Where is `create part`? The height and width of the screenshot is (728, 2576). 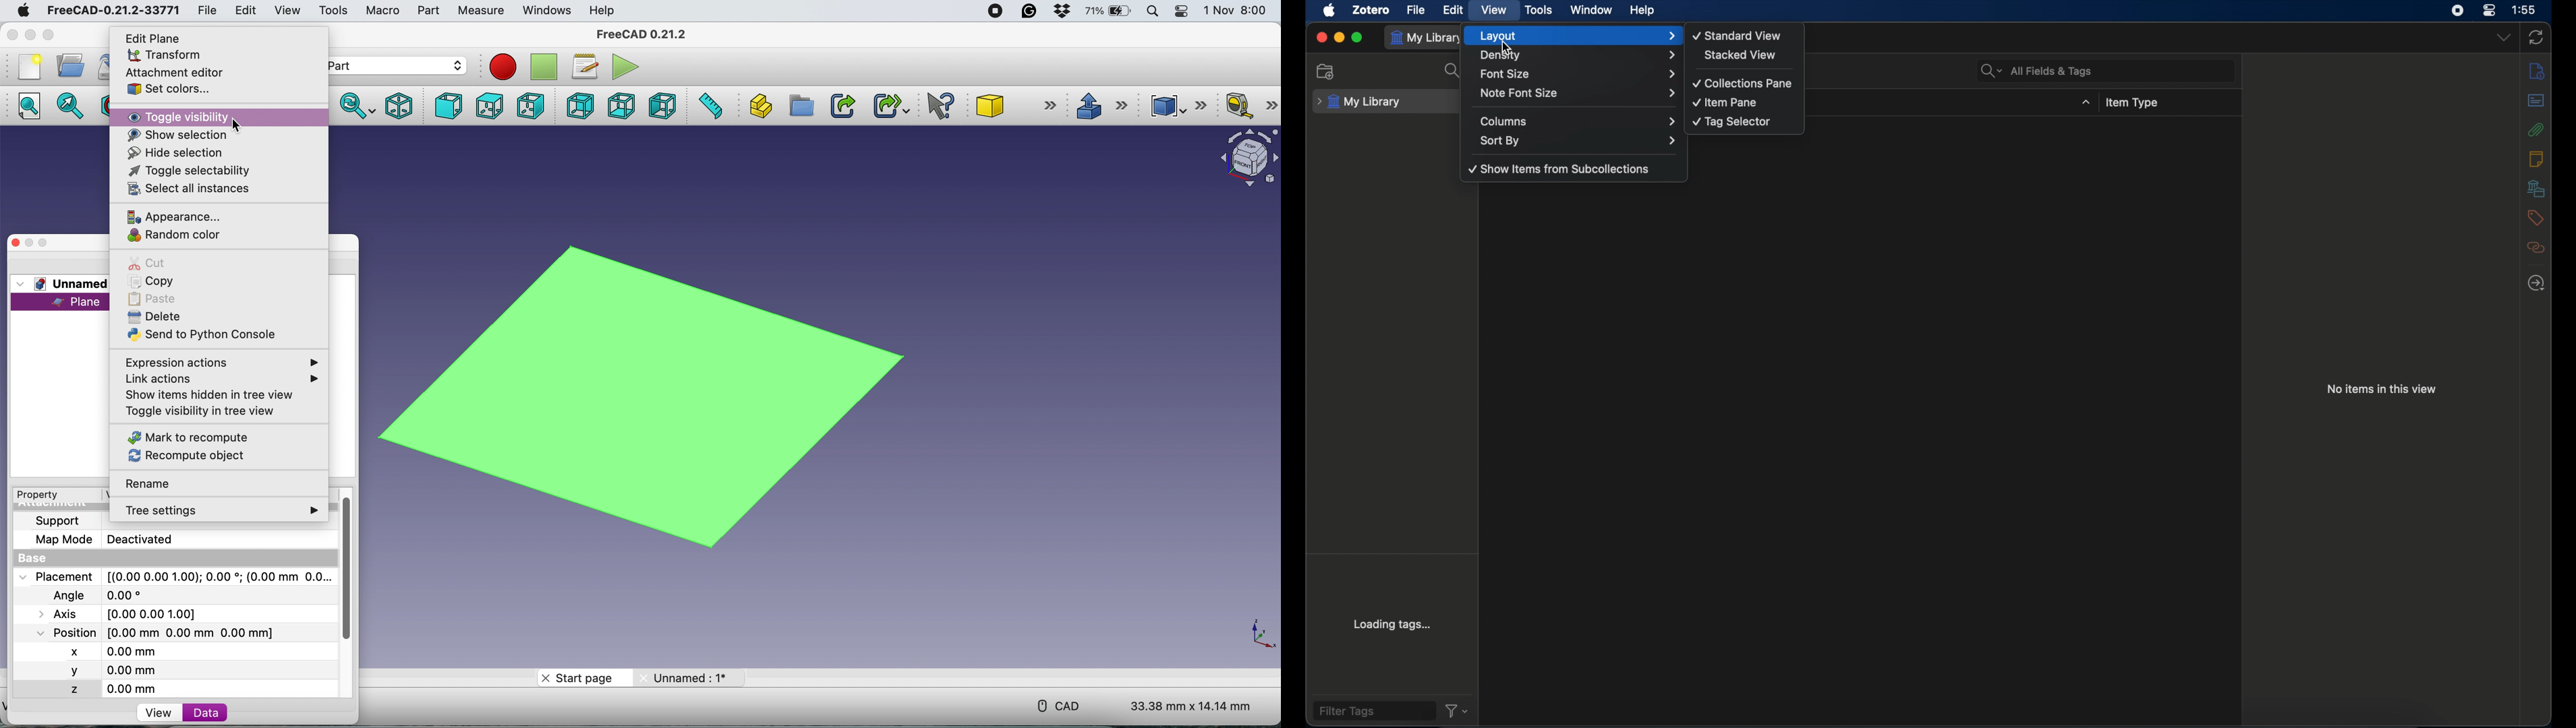 create part is located at coordinates (759, 105).